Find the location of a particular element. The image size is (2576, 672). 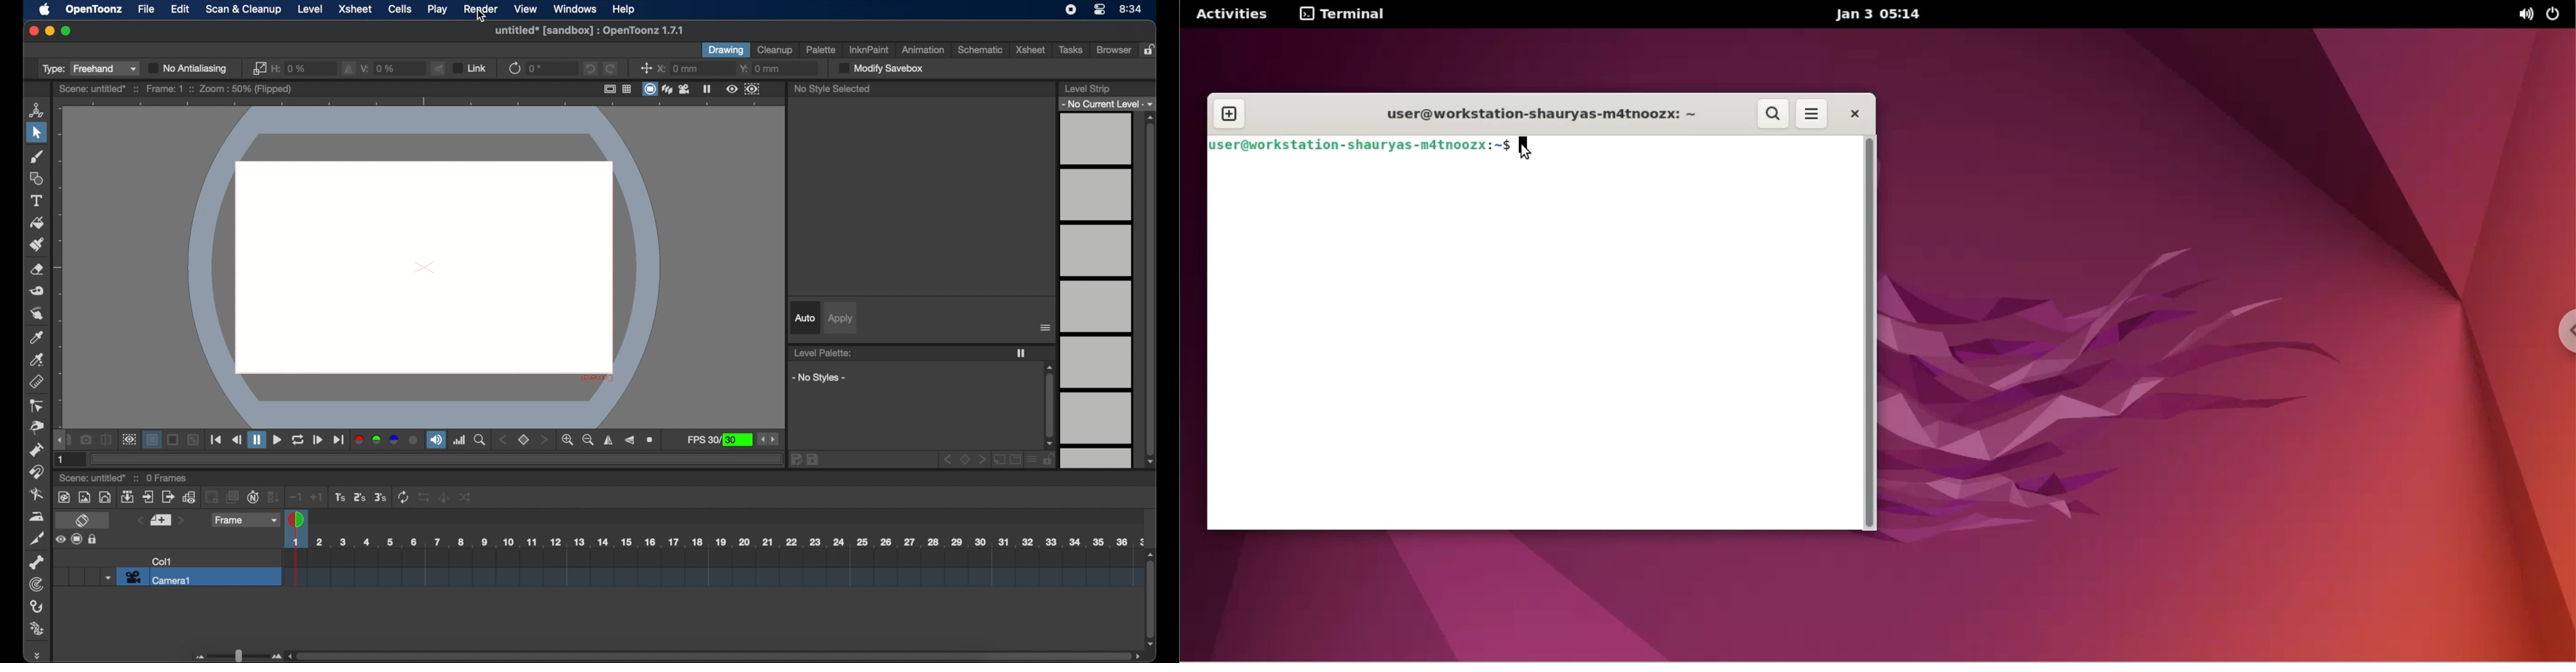

file is located at coordinates (147, 9).